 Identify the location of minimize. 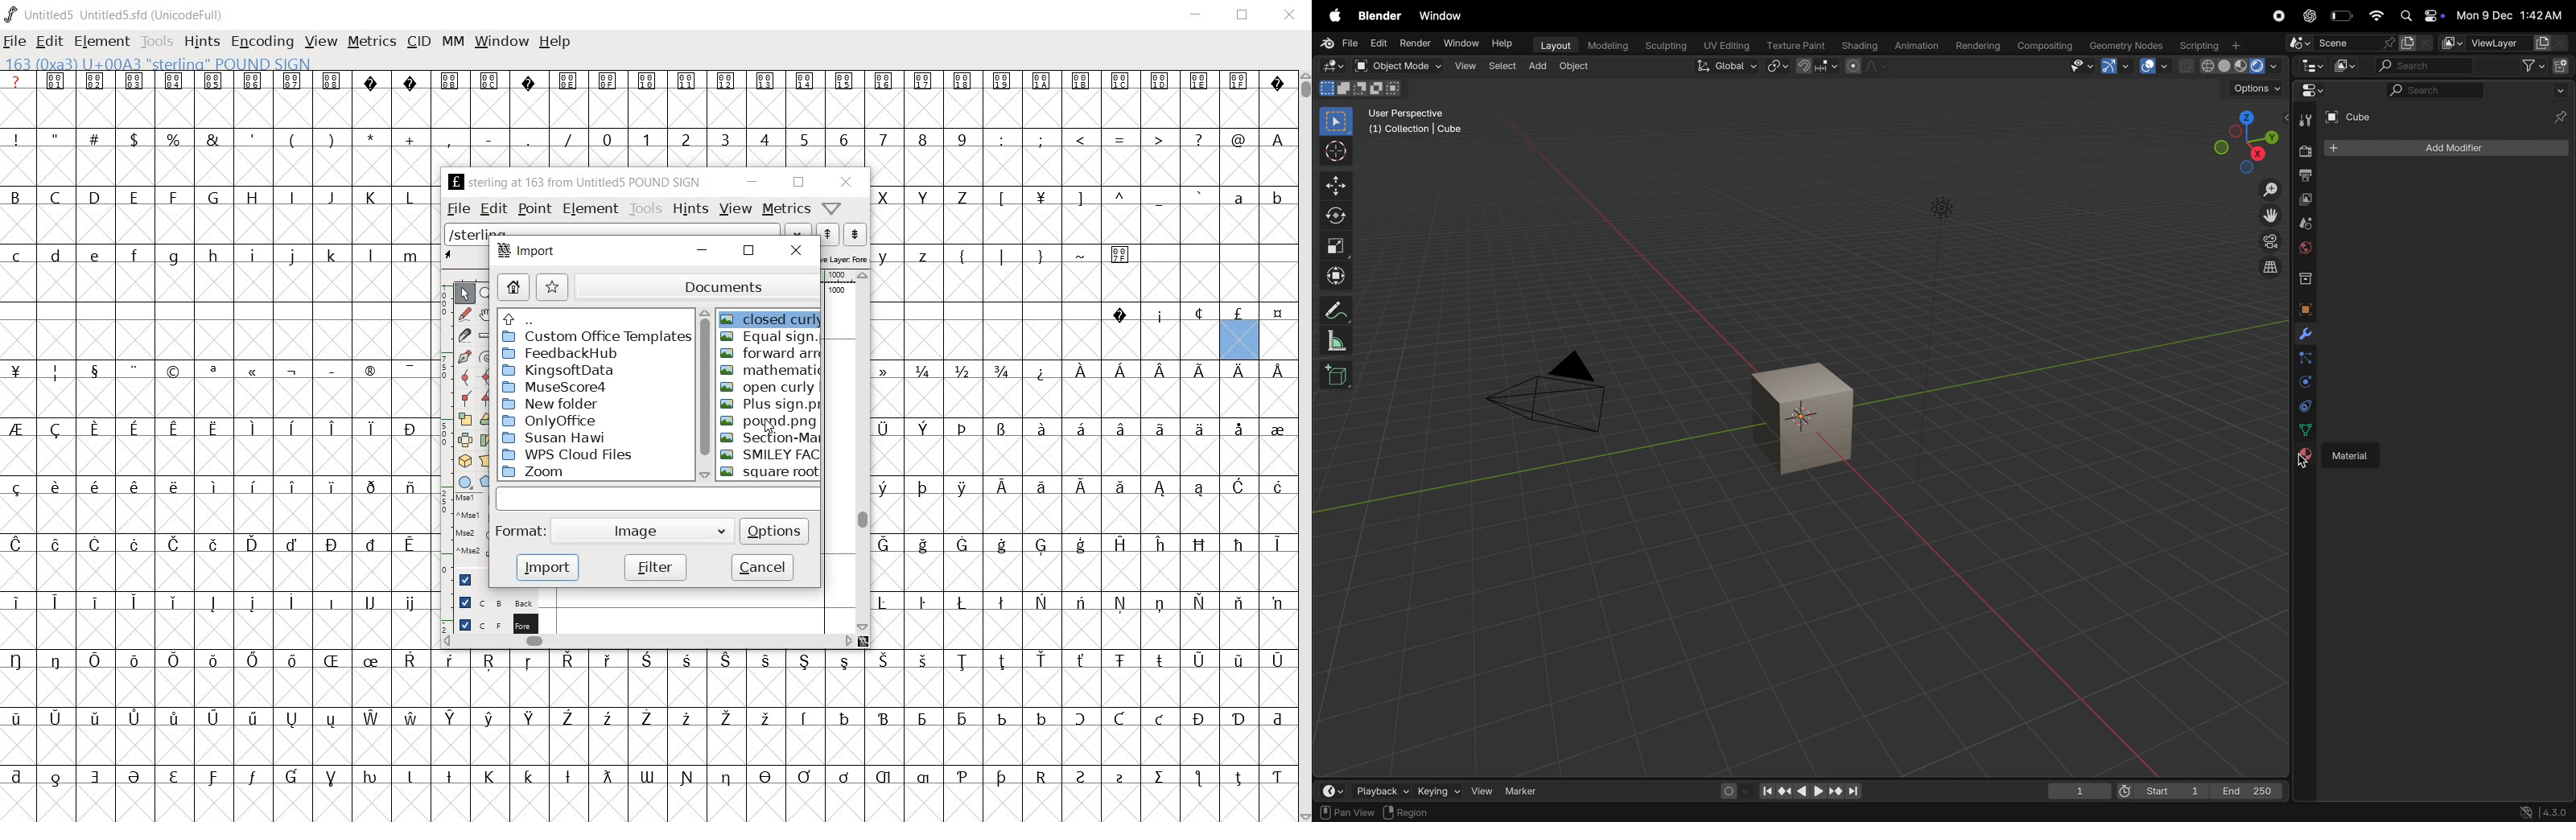
(703, 249).